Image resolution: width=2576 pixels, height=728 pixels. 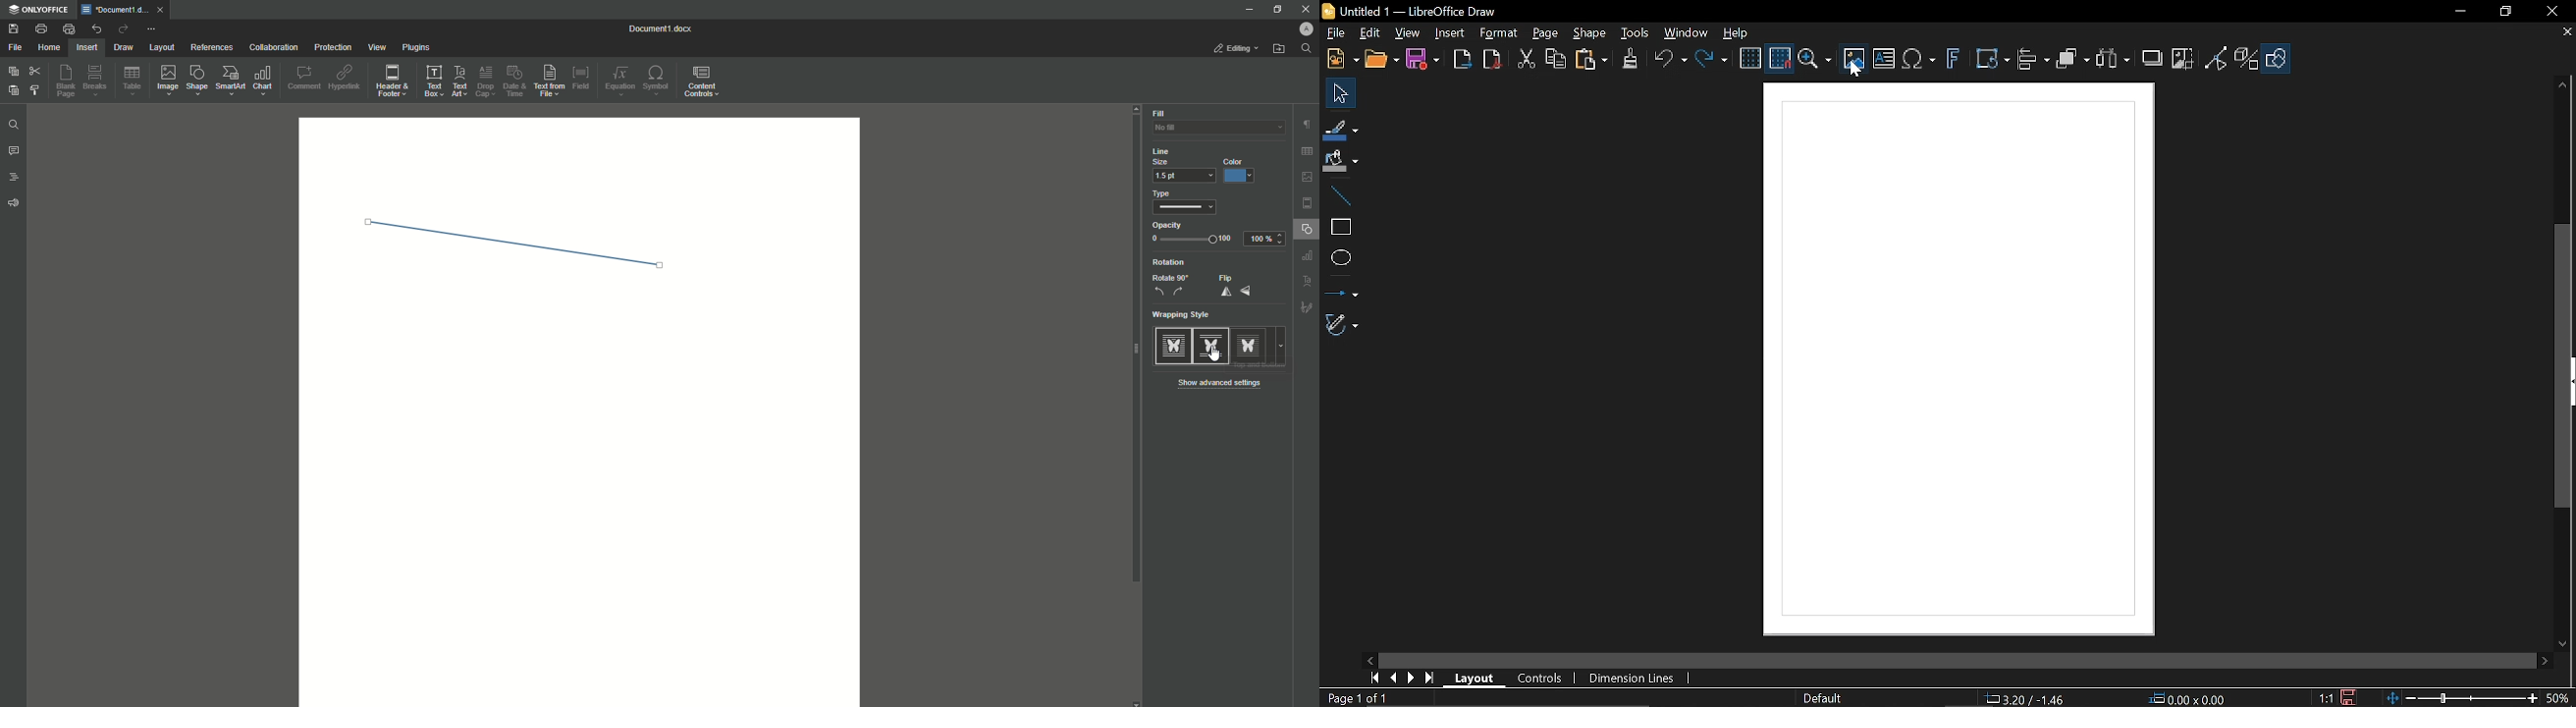 I want to click on Cut , so click(x=1526, y=59).